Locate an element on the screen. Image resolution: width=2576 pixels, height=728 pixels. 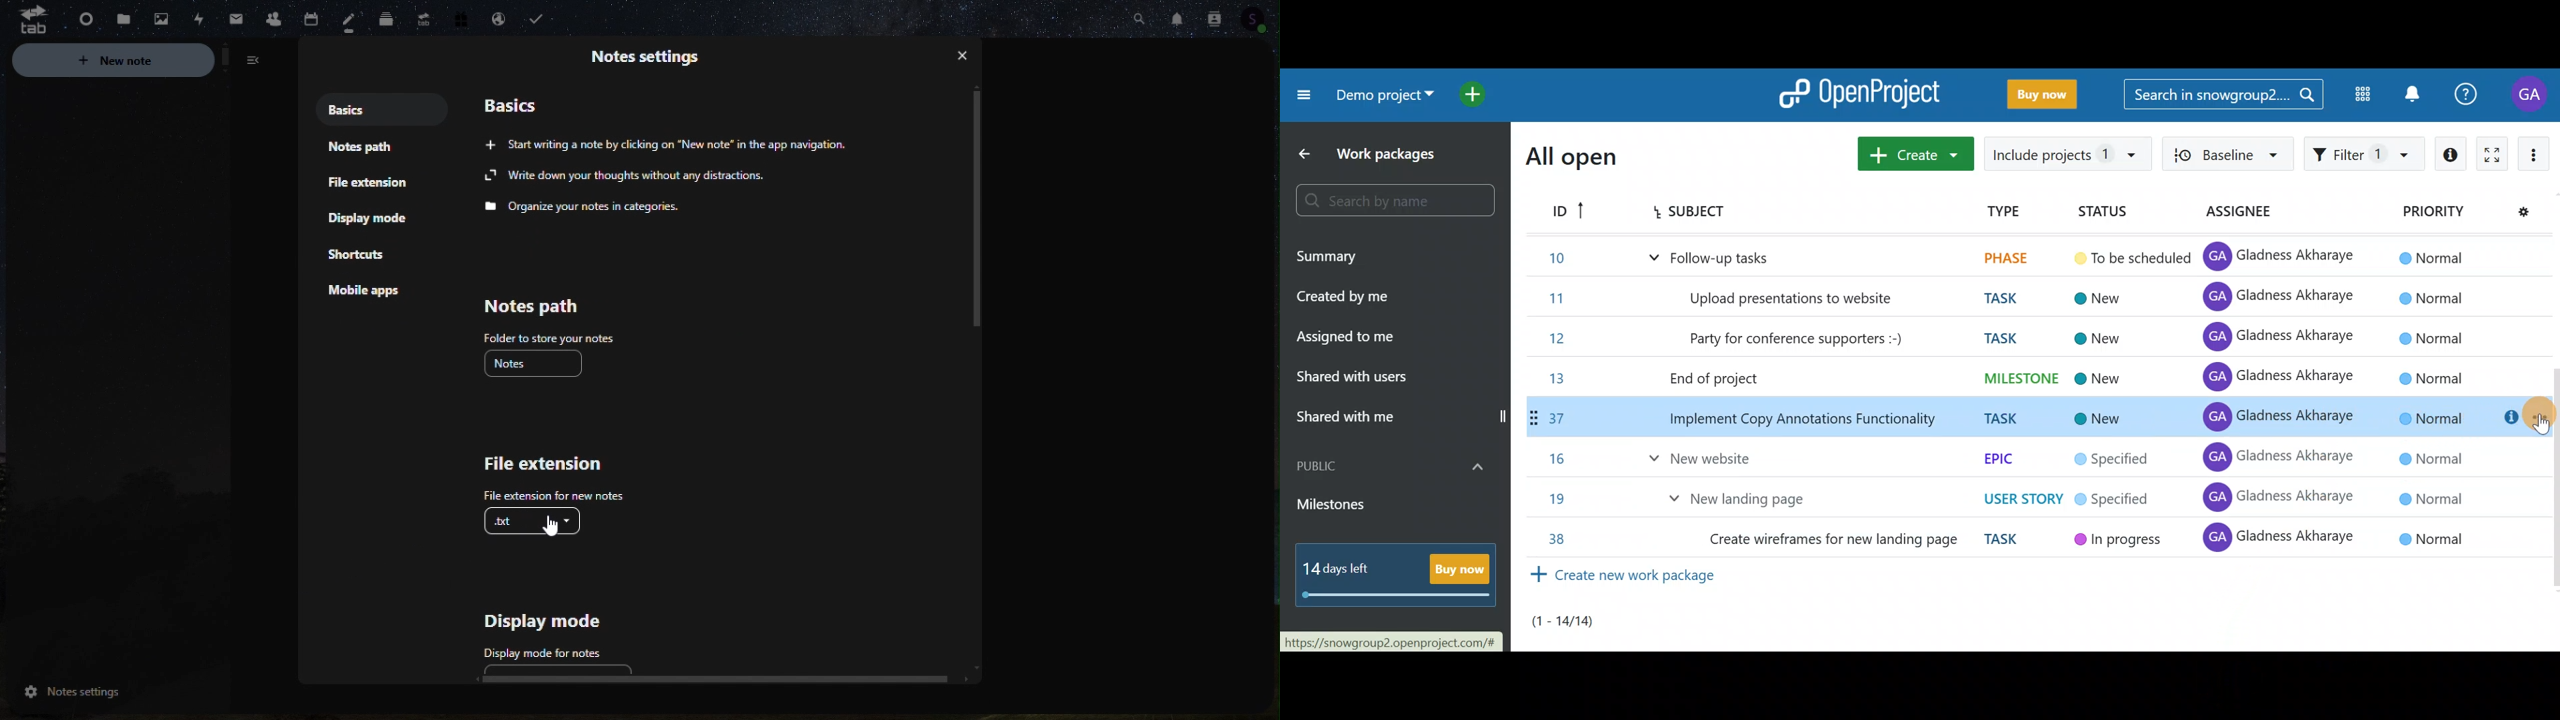
New is located at coordinates (2099, 378).